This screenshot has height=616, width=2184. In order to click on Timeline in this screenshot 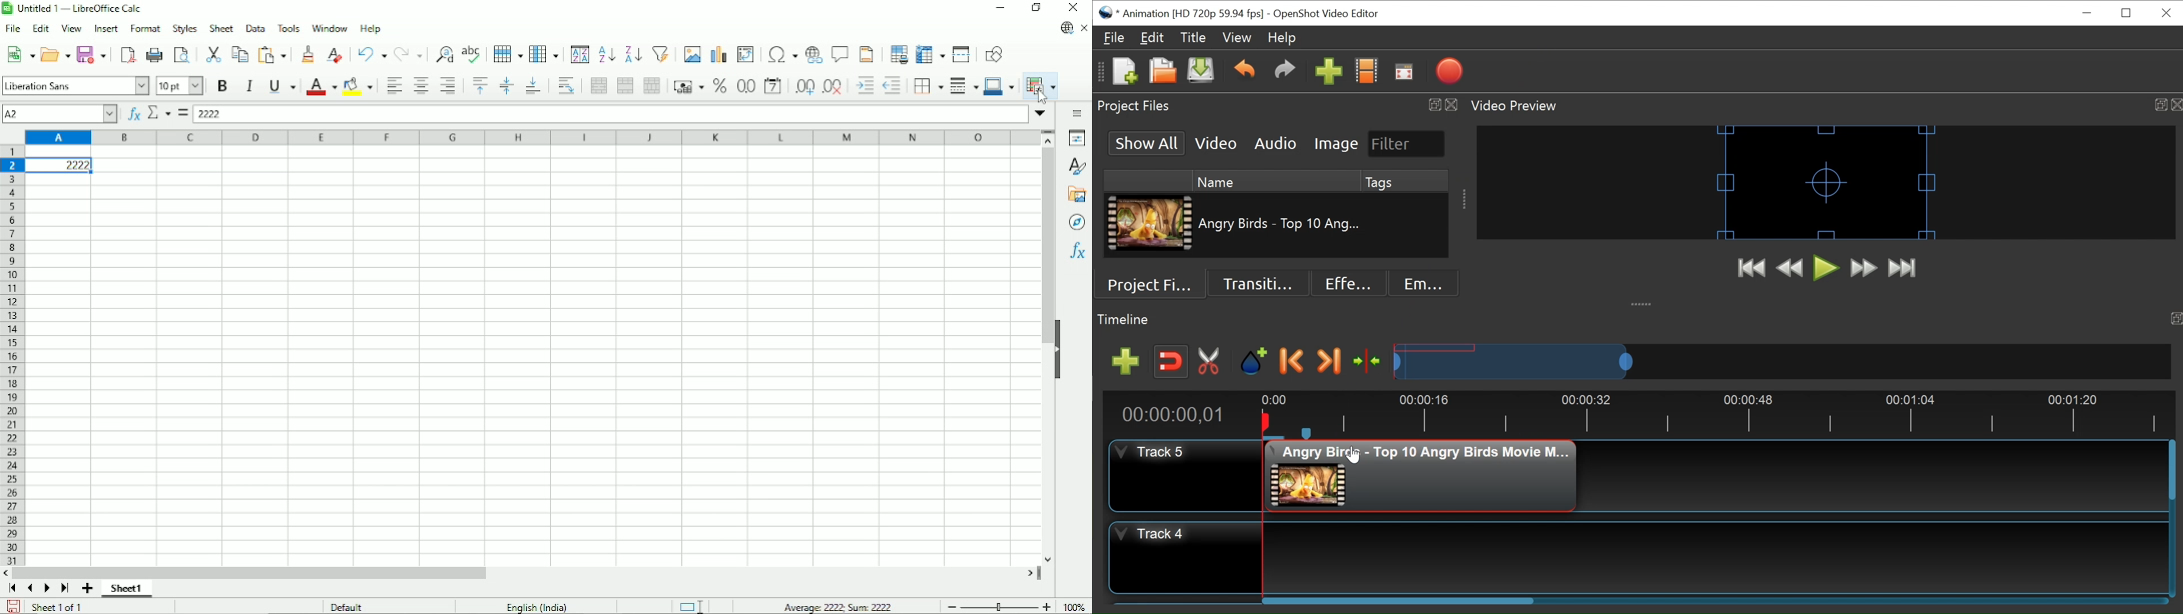, I will do `click(1717, 414)`.